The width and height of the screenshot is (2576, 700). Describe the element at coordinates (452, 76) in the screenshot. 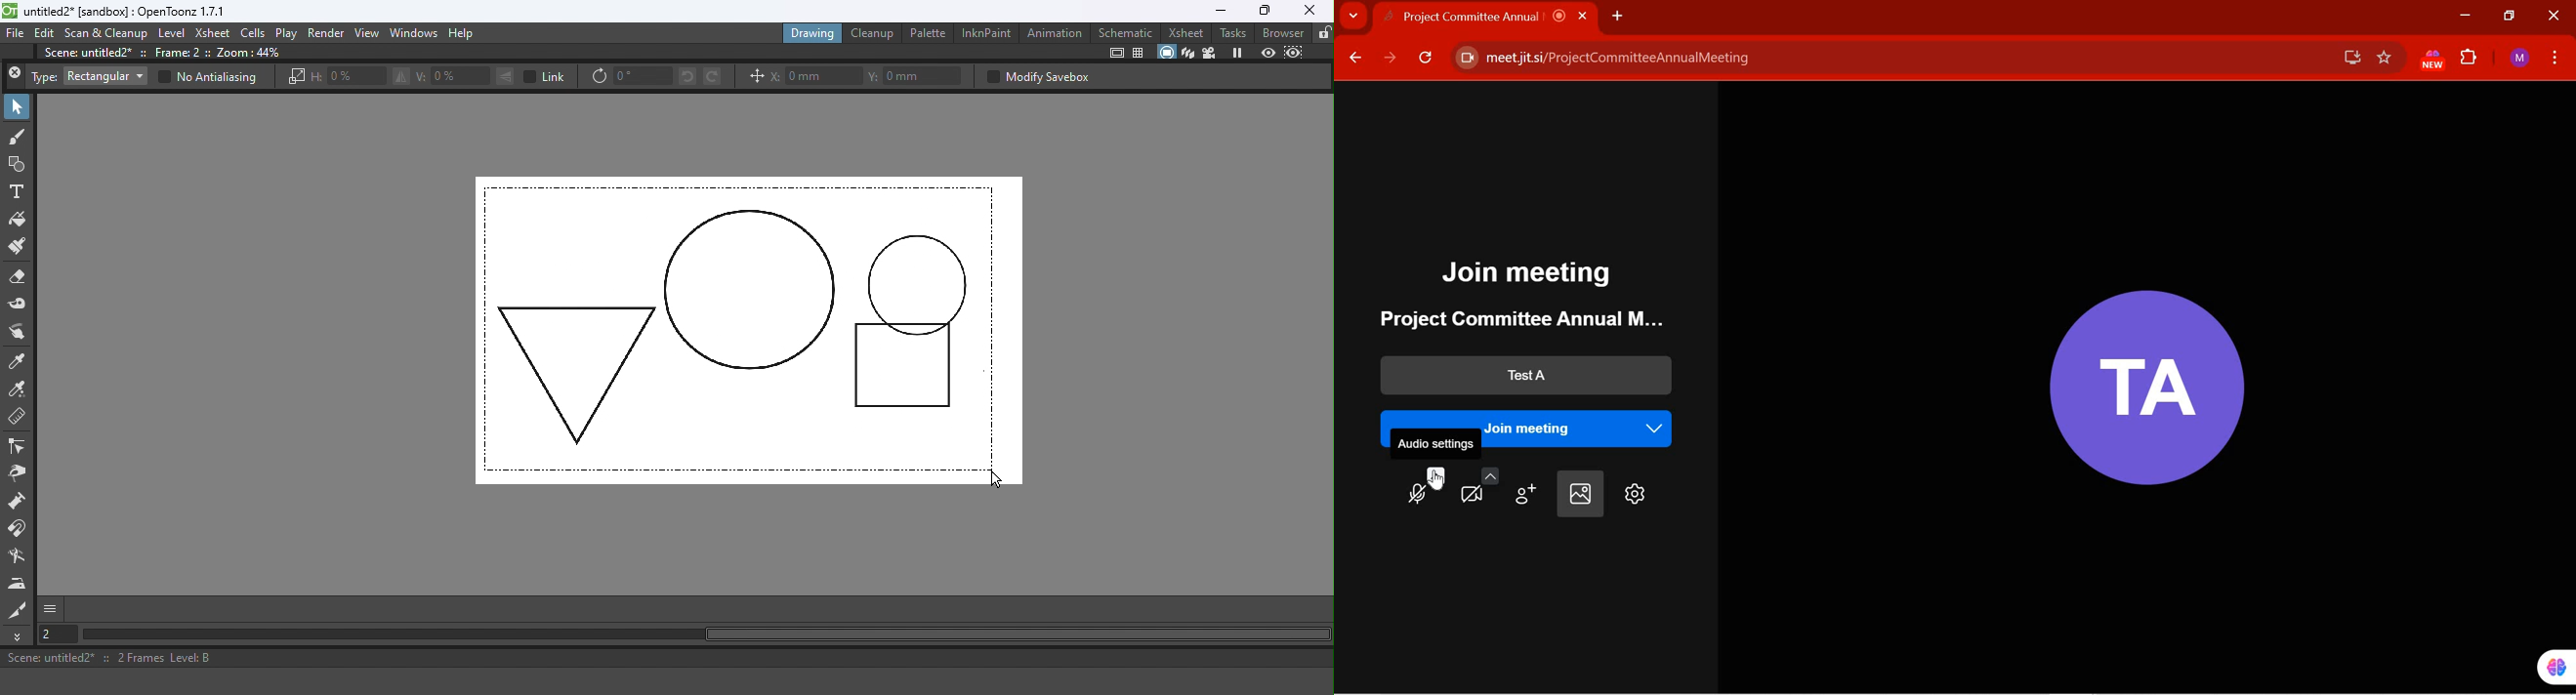

I see `V: 0%` at that location.